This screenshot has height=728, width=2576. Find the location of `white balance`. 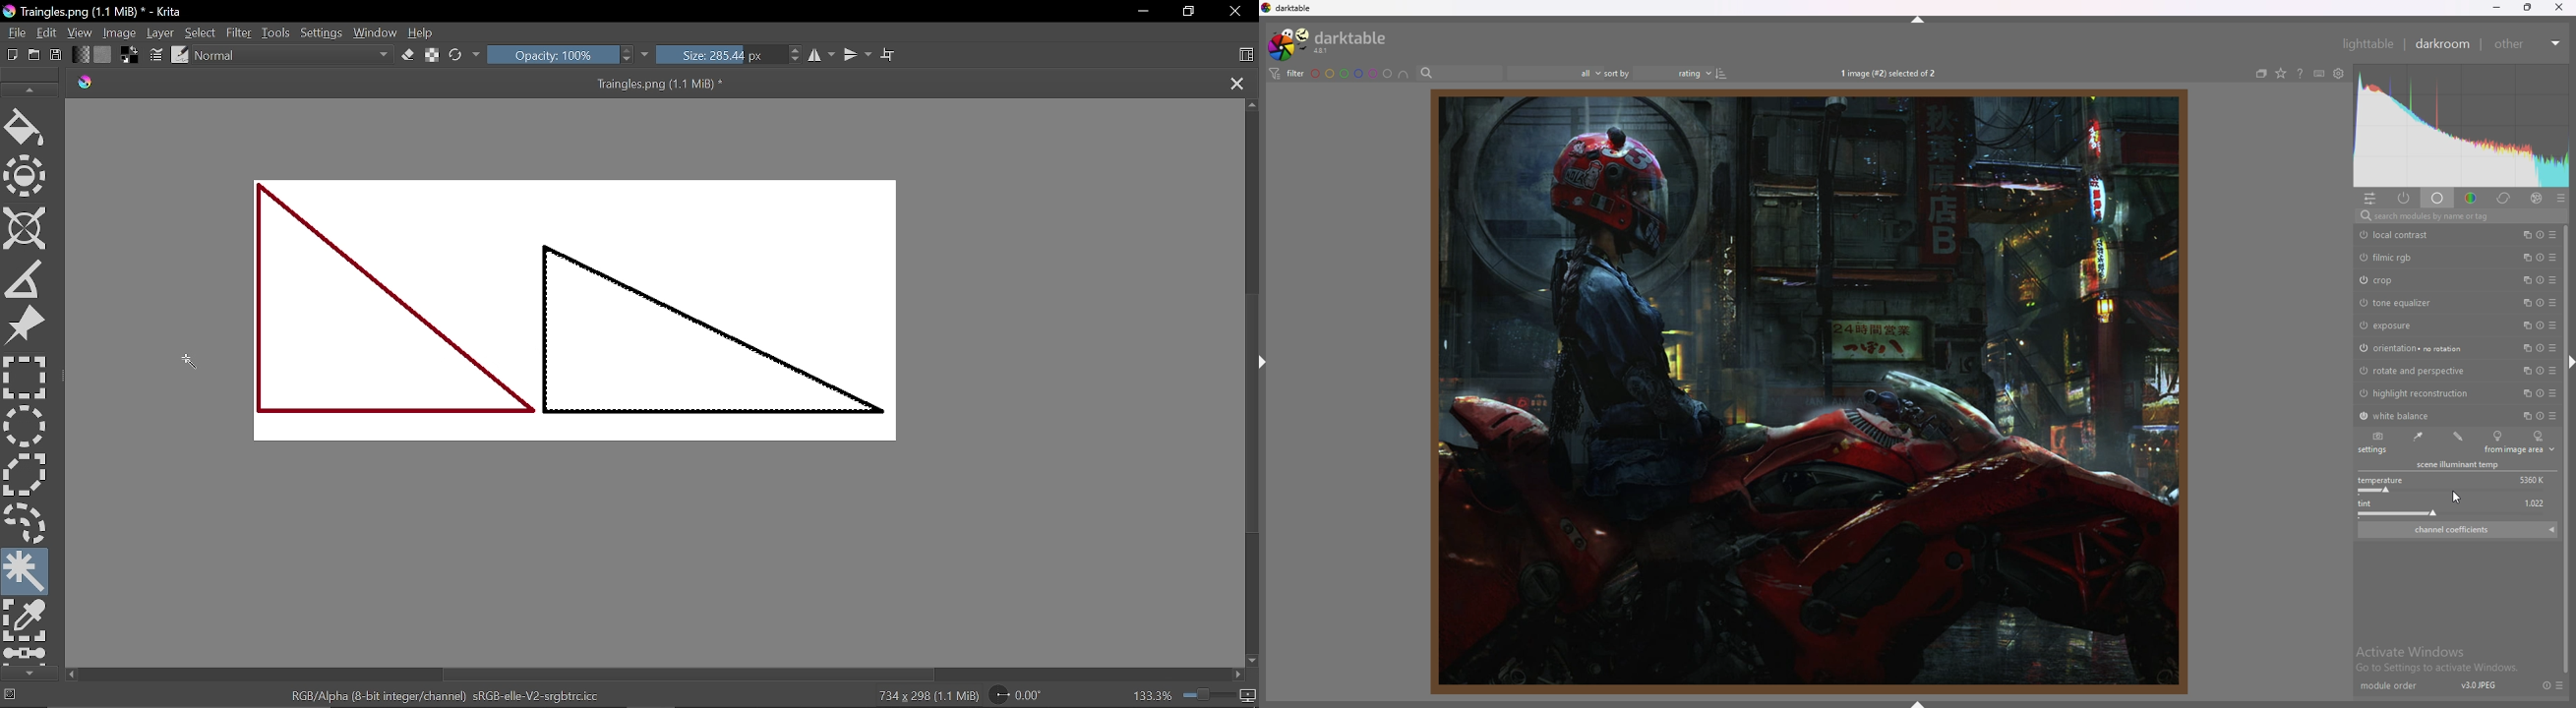

white balance is located at coordinates (2404, 415).